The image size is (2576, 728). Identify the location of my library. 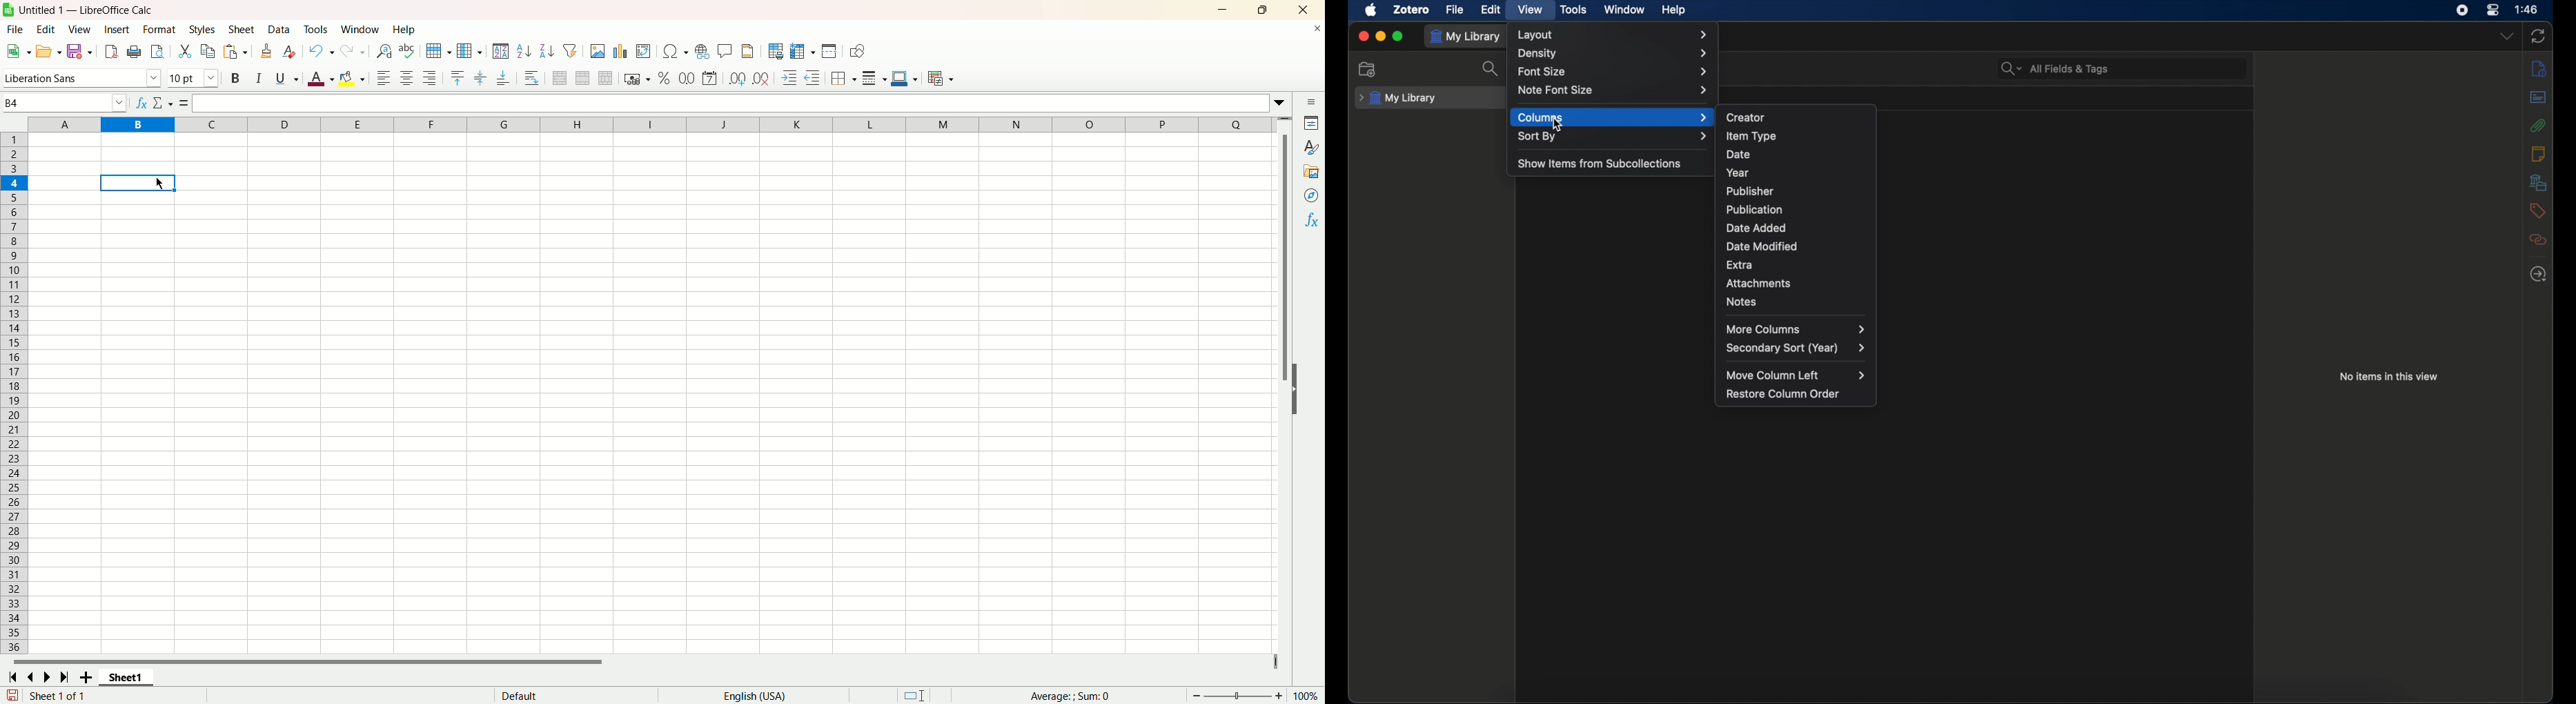
(1467, 37).